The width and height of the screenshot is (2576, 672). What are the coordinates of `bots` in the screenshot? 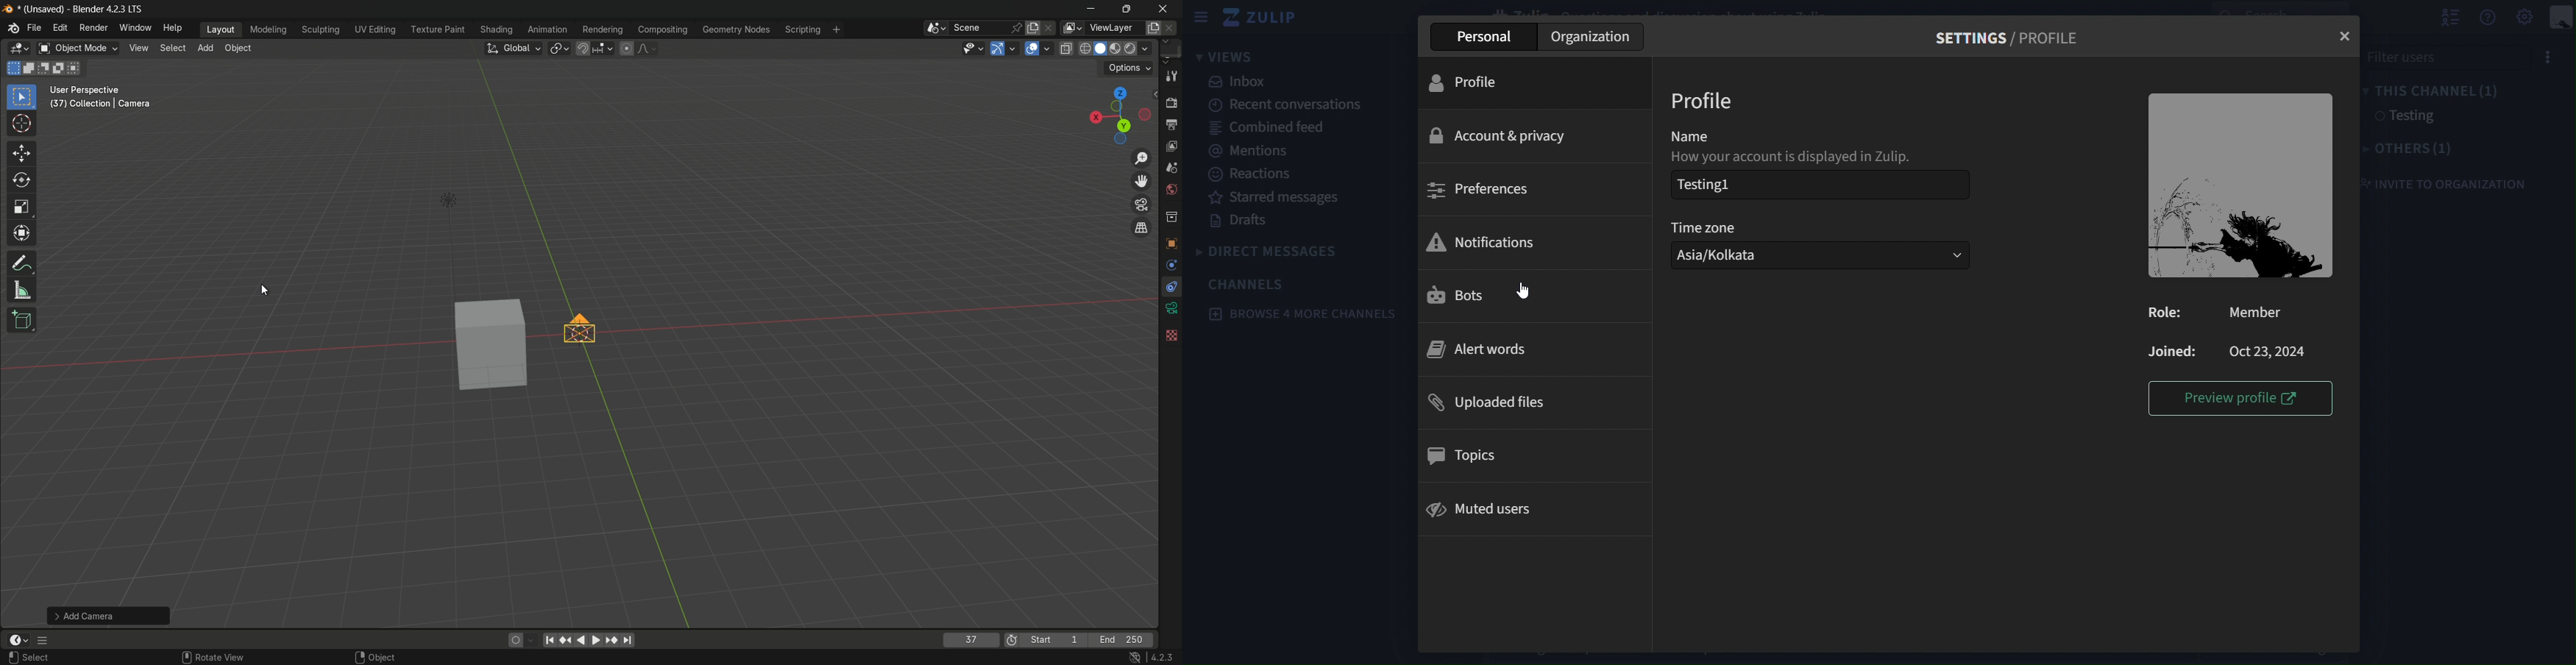 It's located at (1484, 295).